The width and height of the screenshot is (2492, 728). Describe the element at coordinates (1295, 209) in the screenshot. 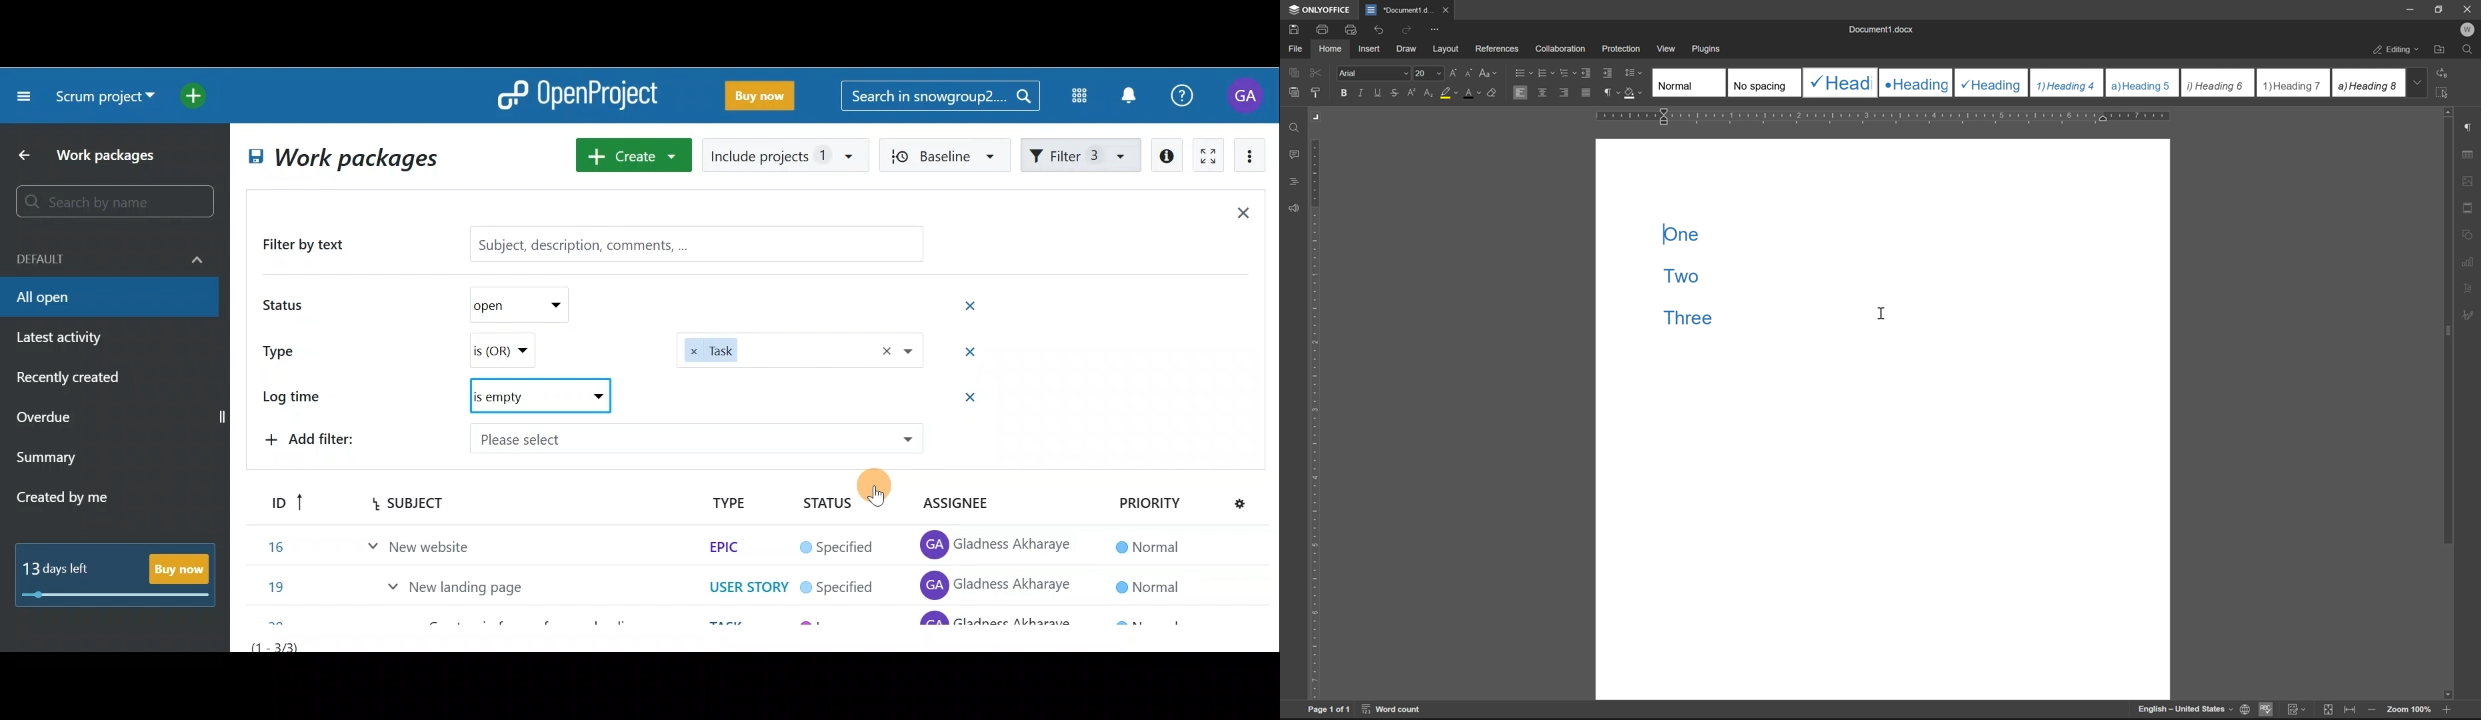

I see `feedback & support` at that location.